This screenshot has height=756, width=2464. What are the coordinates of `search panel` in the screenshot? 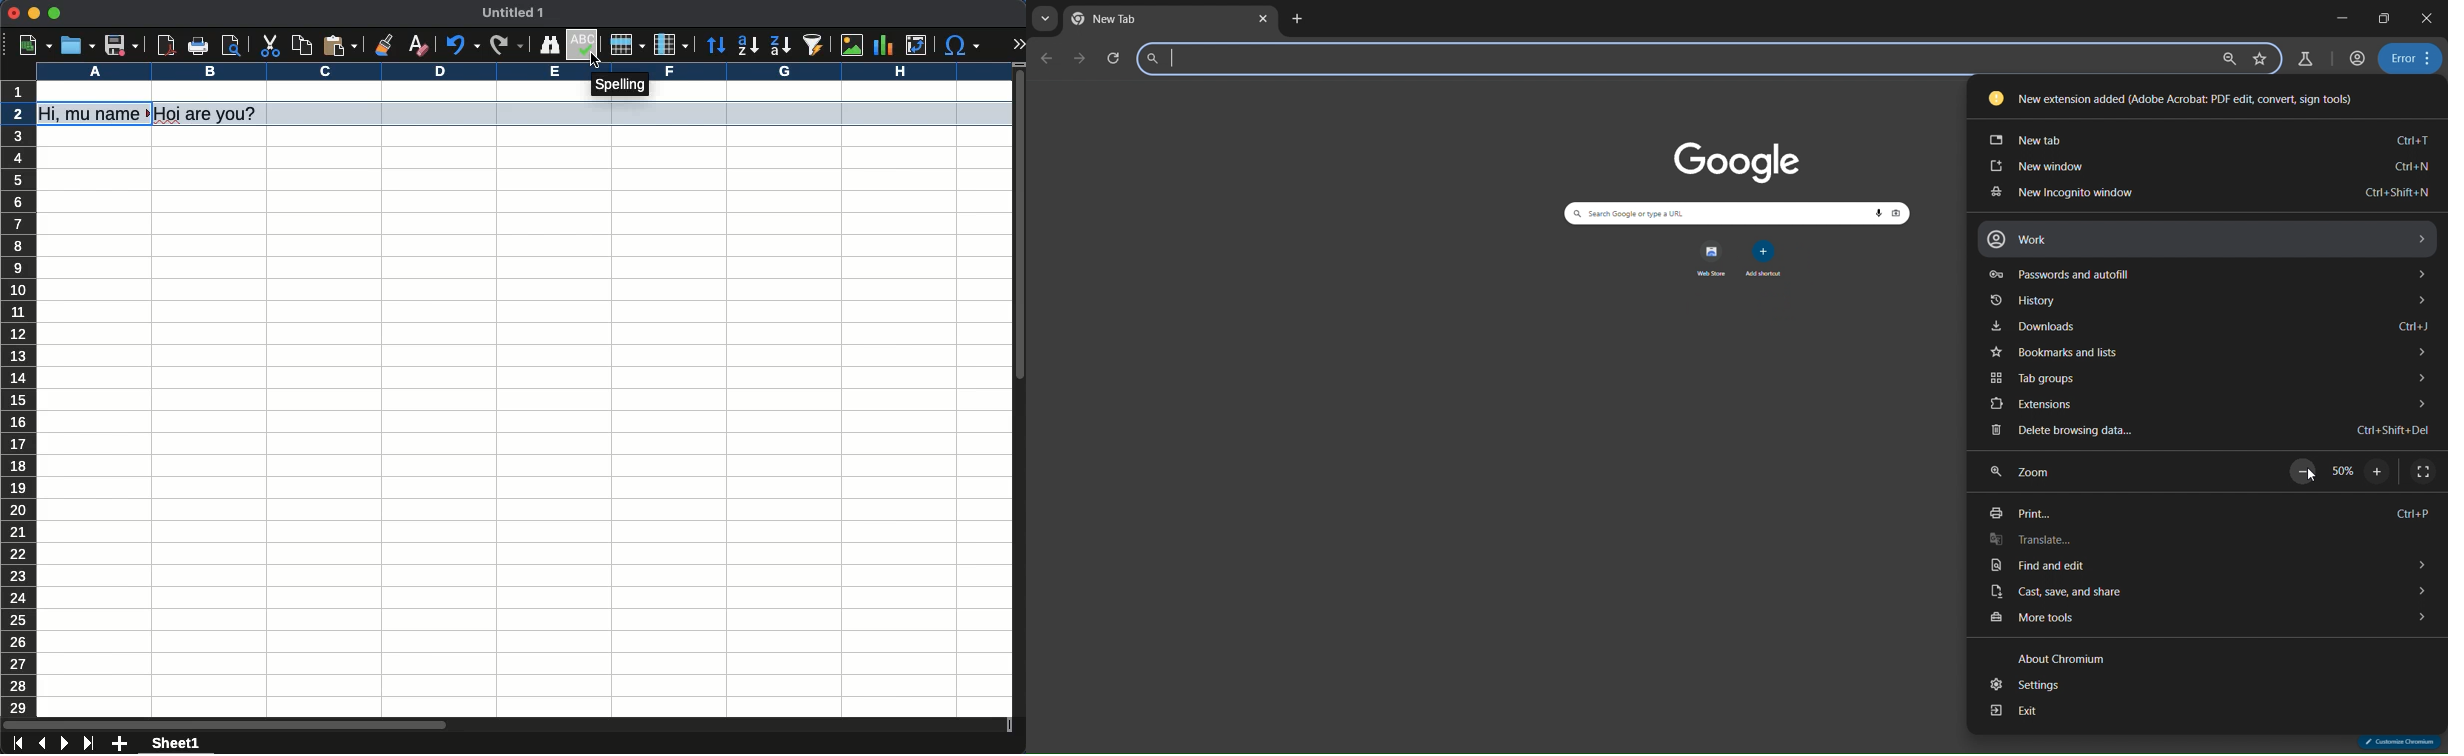 It's located at (1680, 59).